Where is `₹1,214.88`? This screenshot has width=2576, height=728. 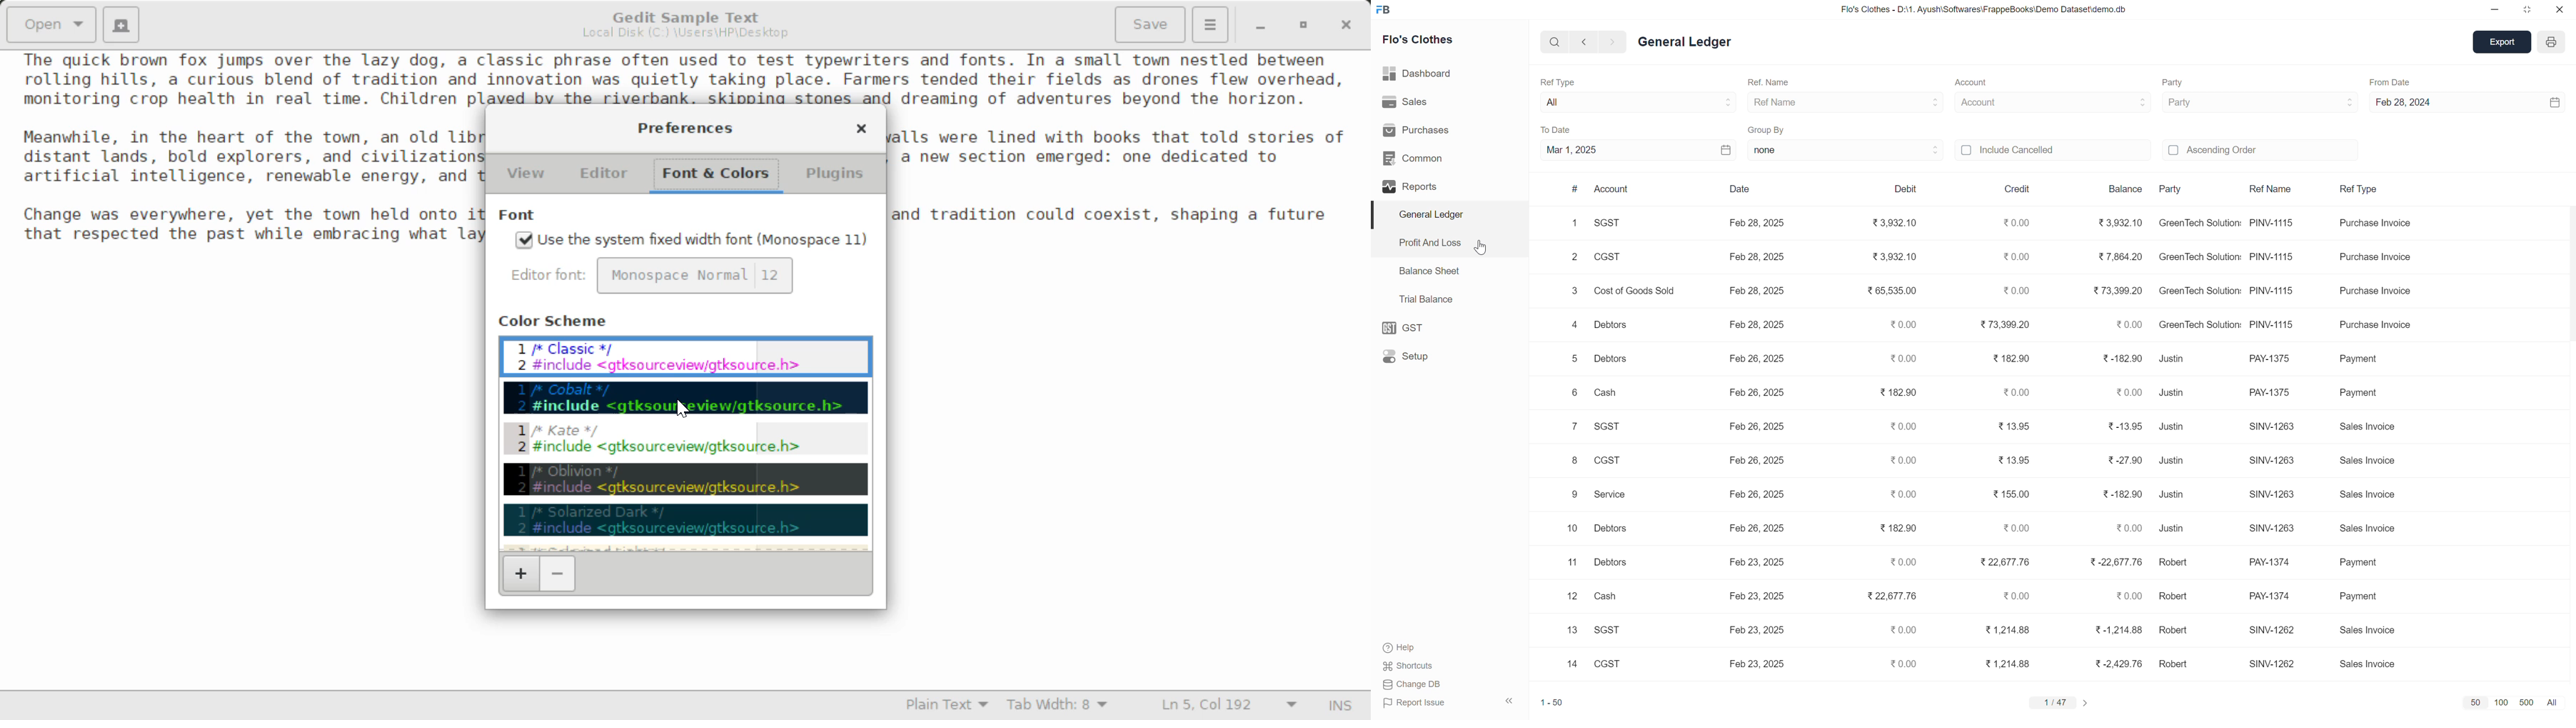 ₹1,214.88 is located at coordinates (2010, 663).